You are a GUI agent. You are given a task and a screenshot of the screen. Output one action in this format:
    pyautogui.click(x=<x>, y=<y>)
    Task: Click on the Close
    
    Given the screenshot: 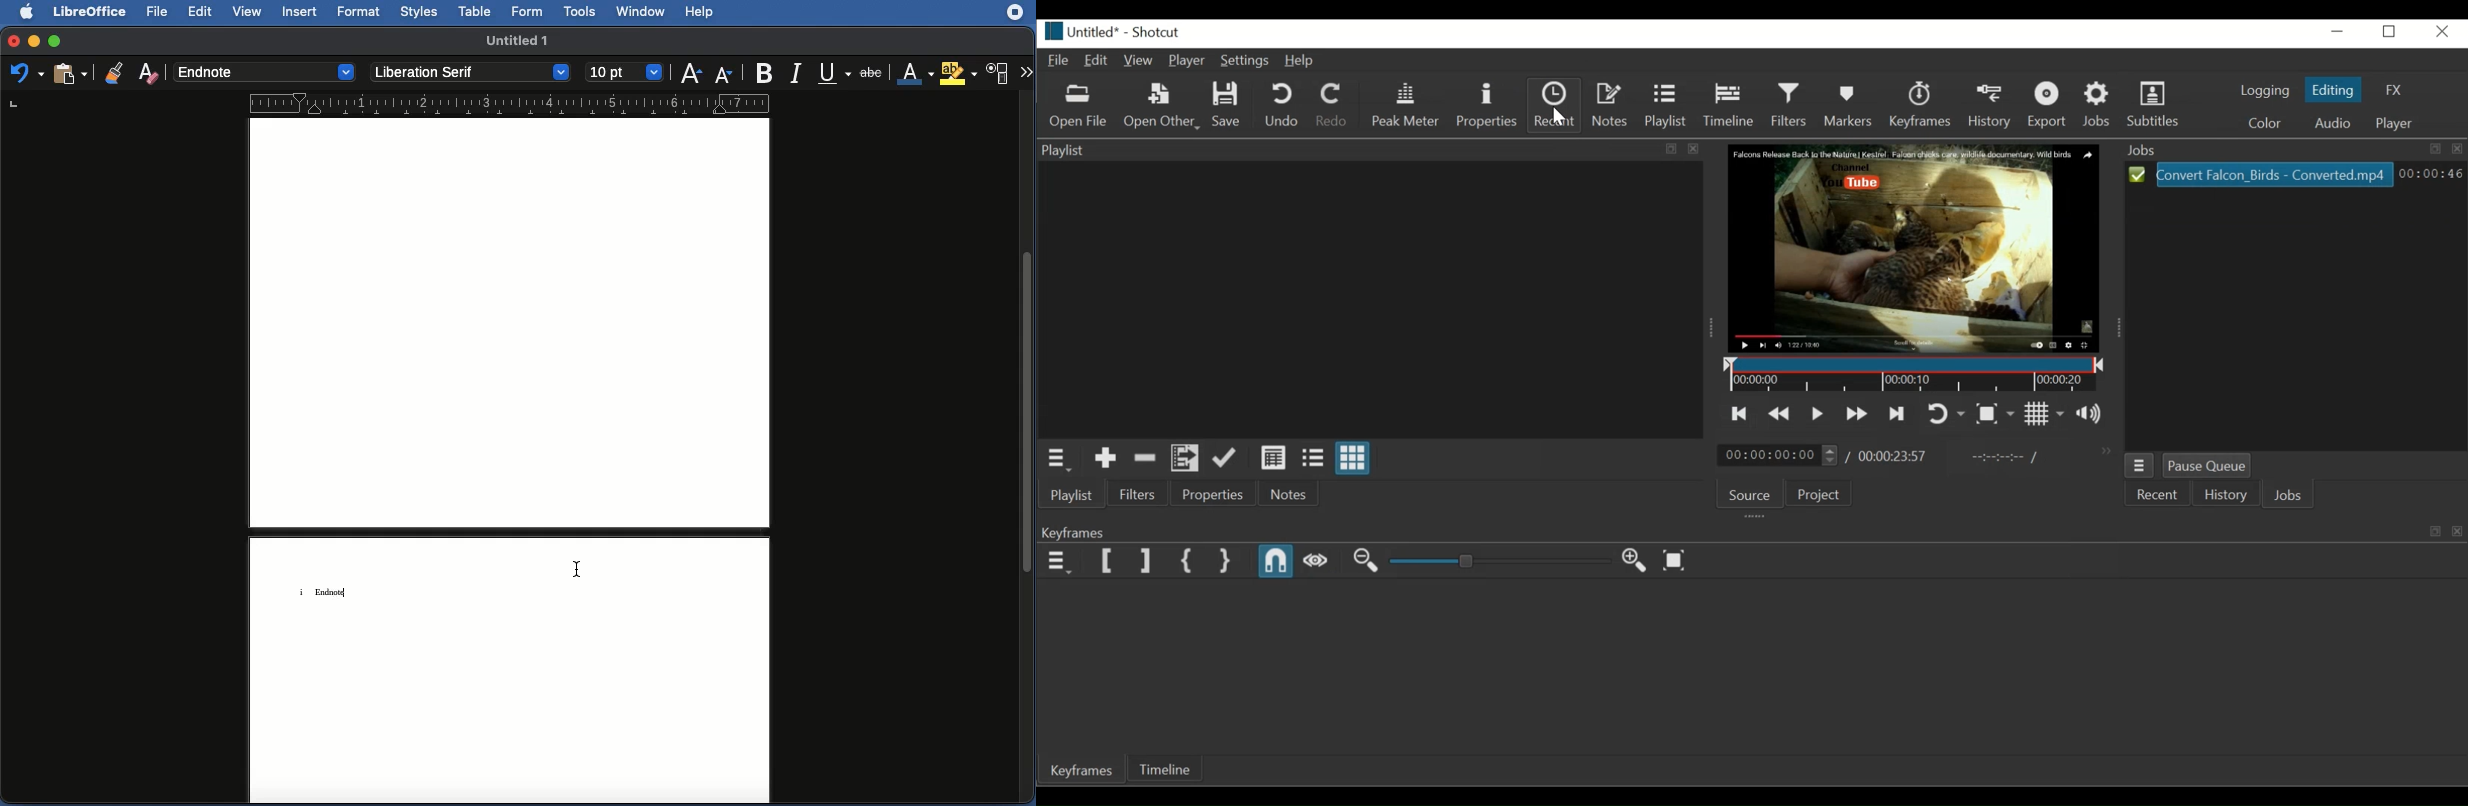 What is the action you would take?
    pyautogui.click(x=2444, y=28)
    